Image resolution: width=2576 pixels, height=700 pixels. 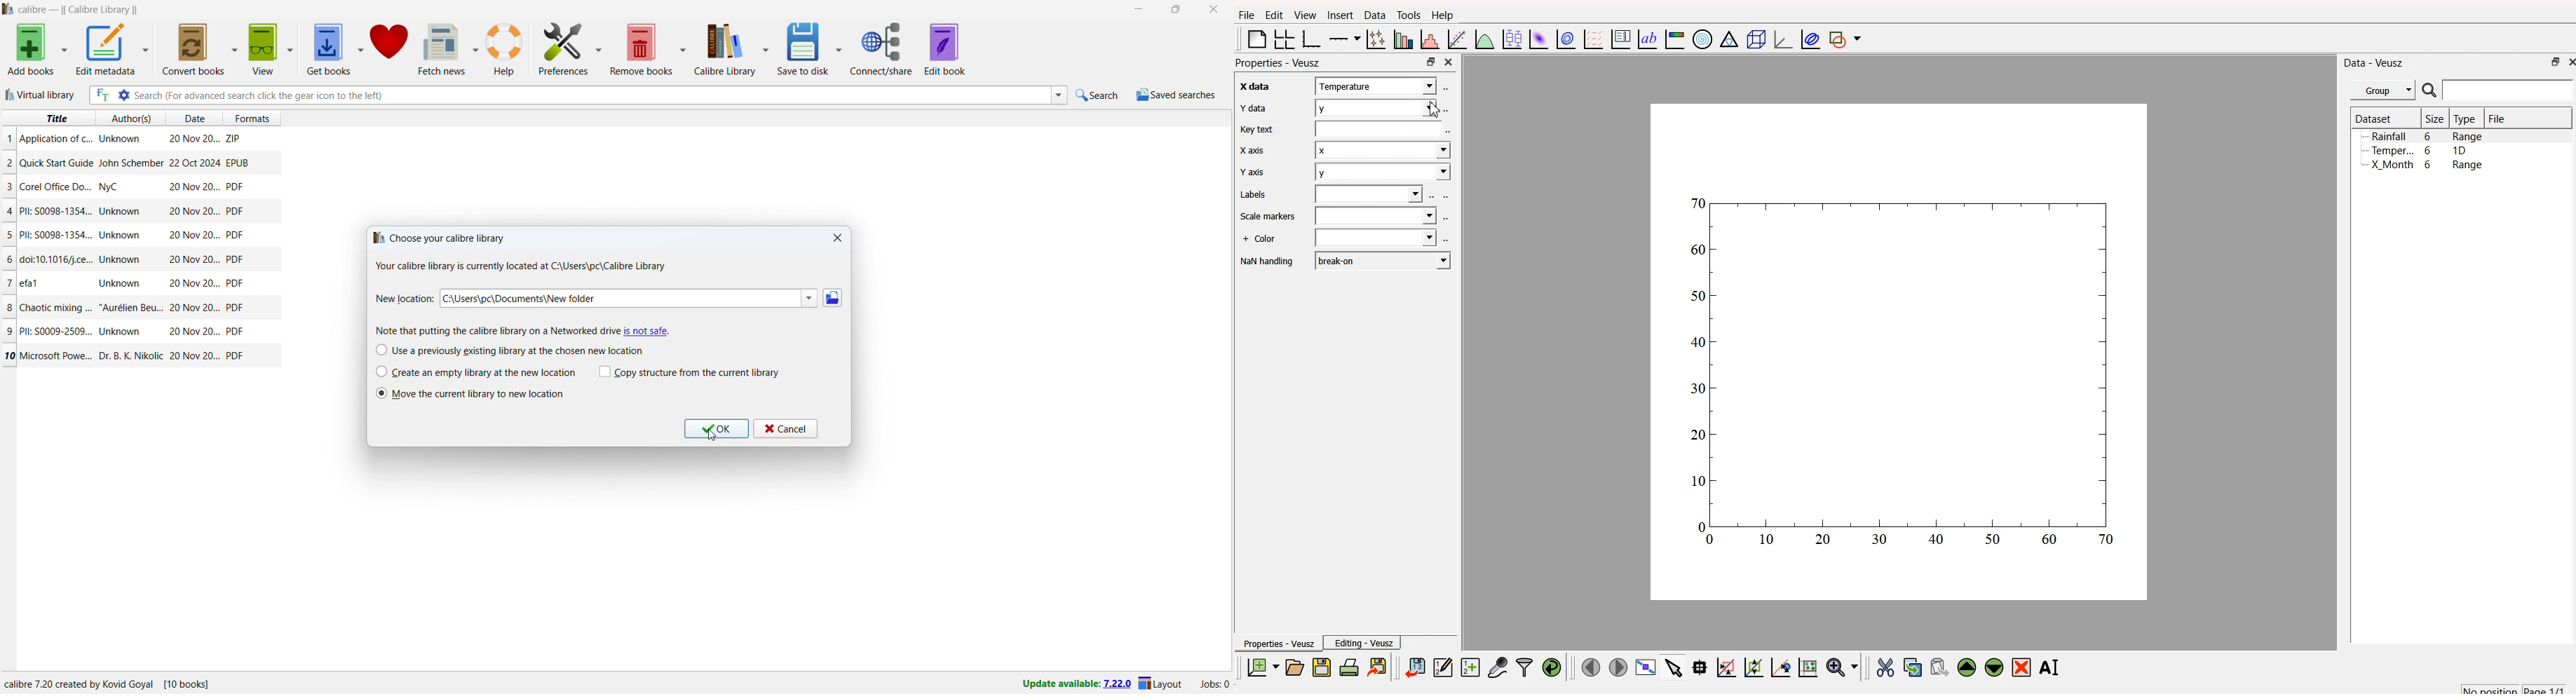 What do you see at coordinates (235, 186) in the screenshot?
I see `PDF` at bounding box center [235, 186].